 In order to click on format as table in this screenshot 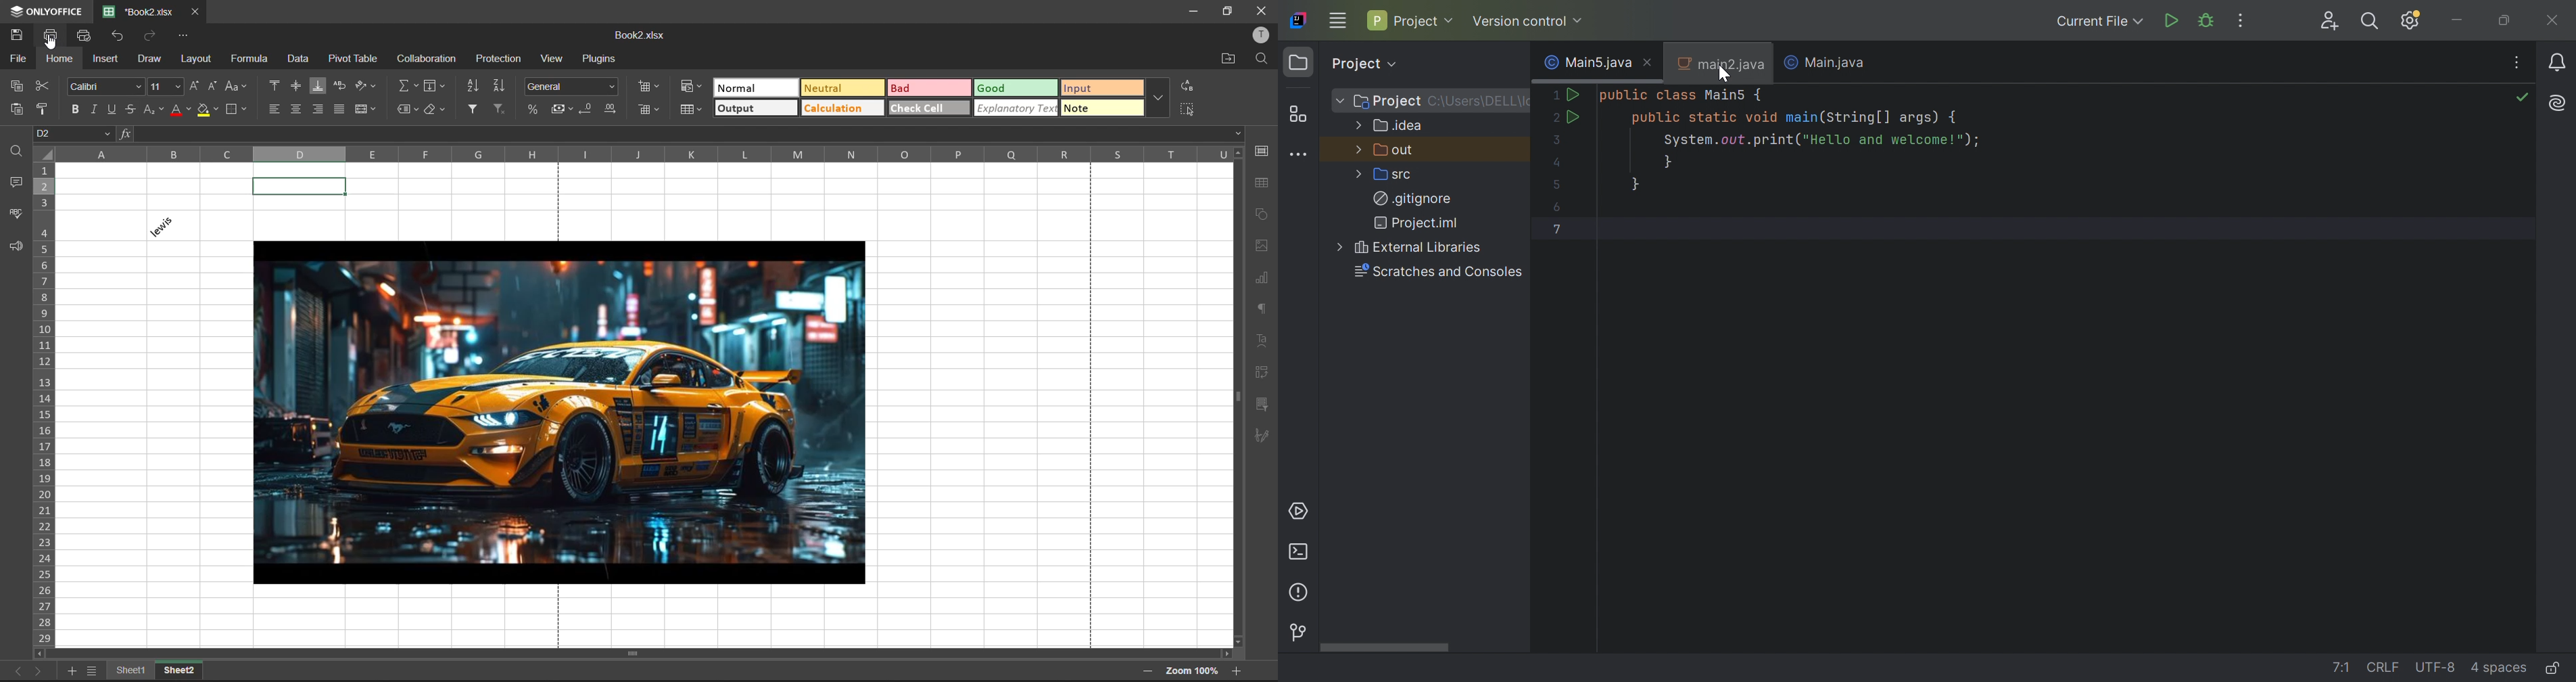, I will do `click(690, 111)`.